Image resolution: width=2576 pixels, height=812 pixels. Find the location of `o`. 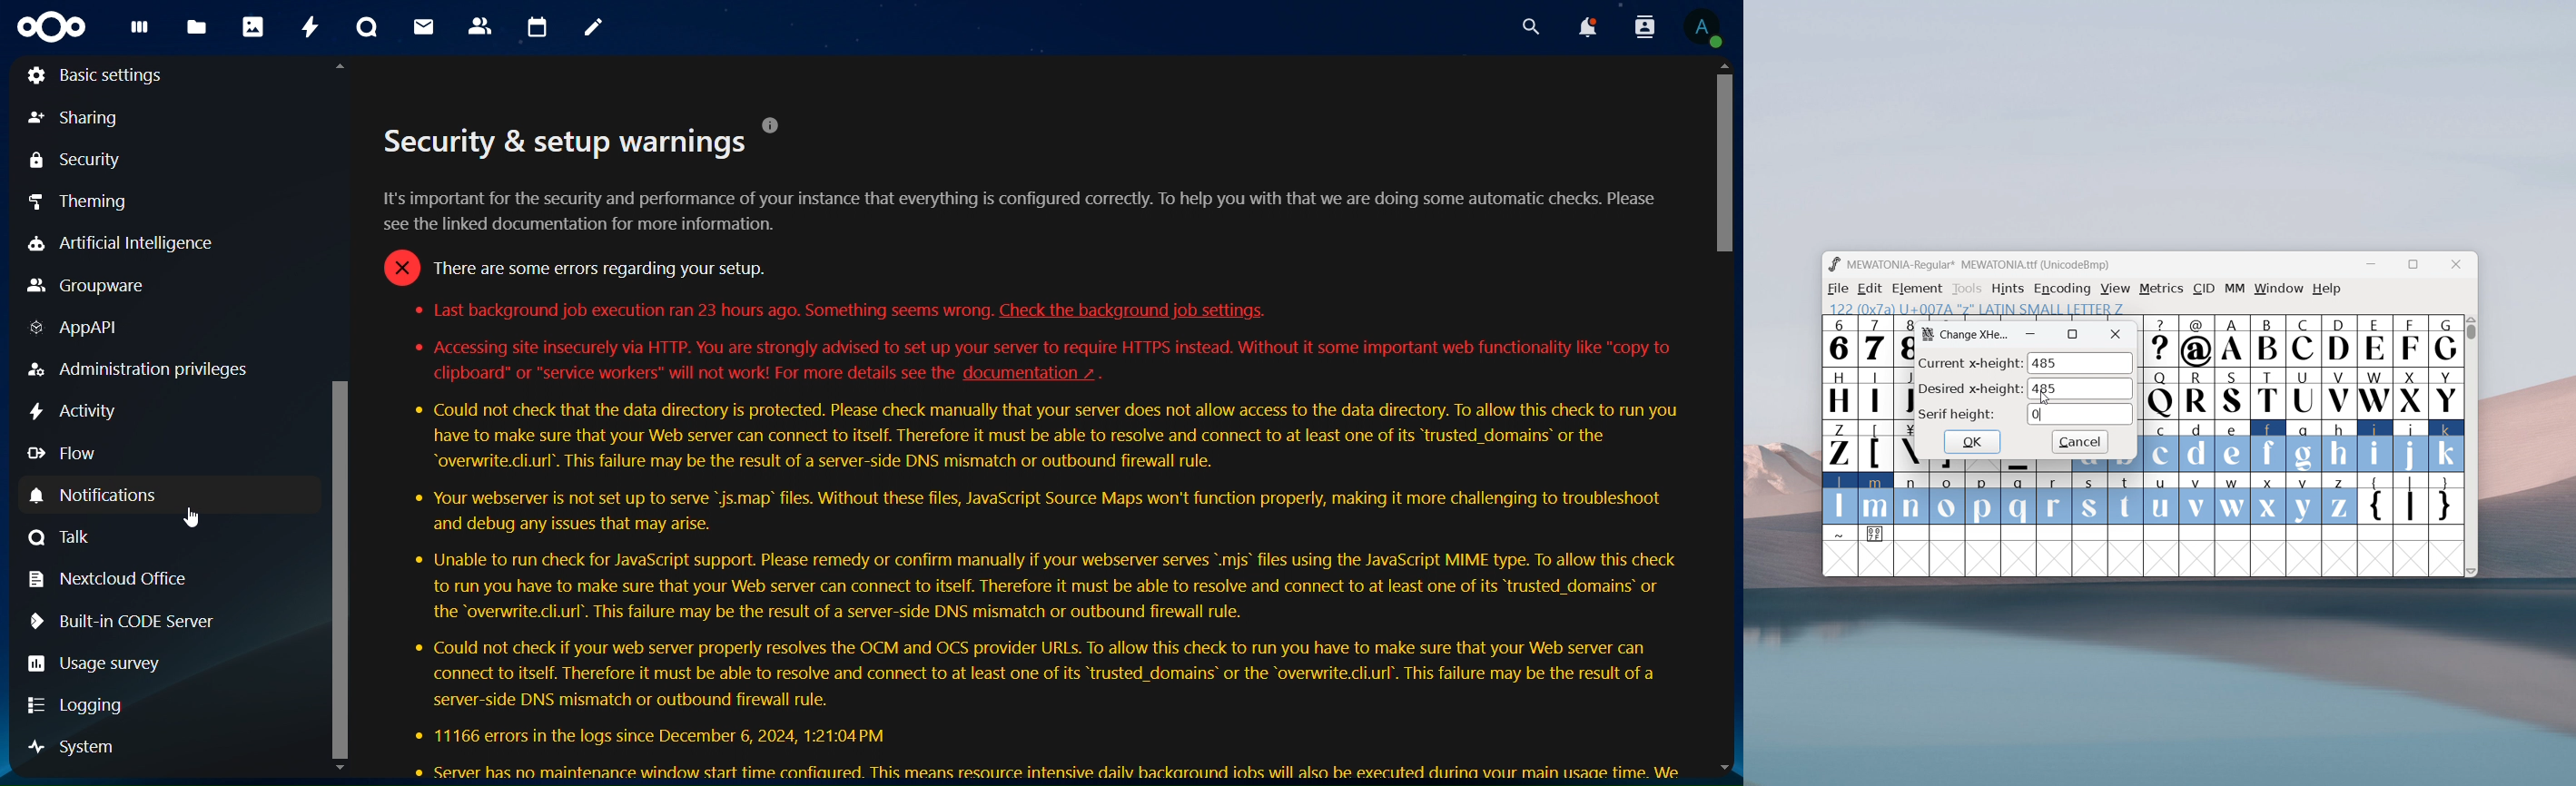

o is located at coordinates (1948, 500).